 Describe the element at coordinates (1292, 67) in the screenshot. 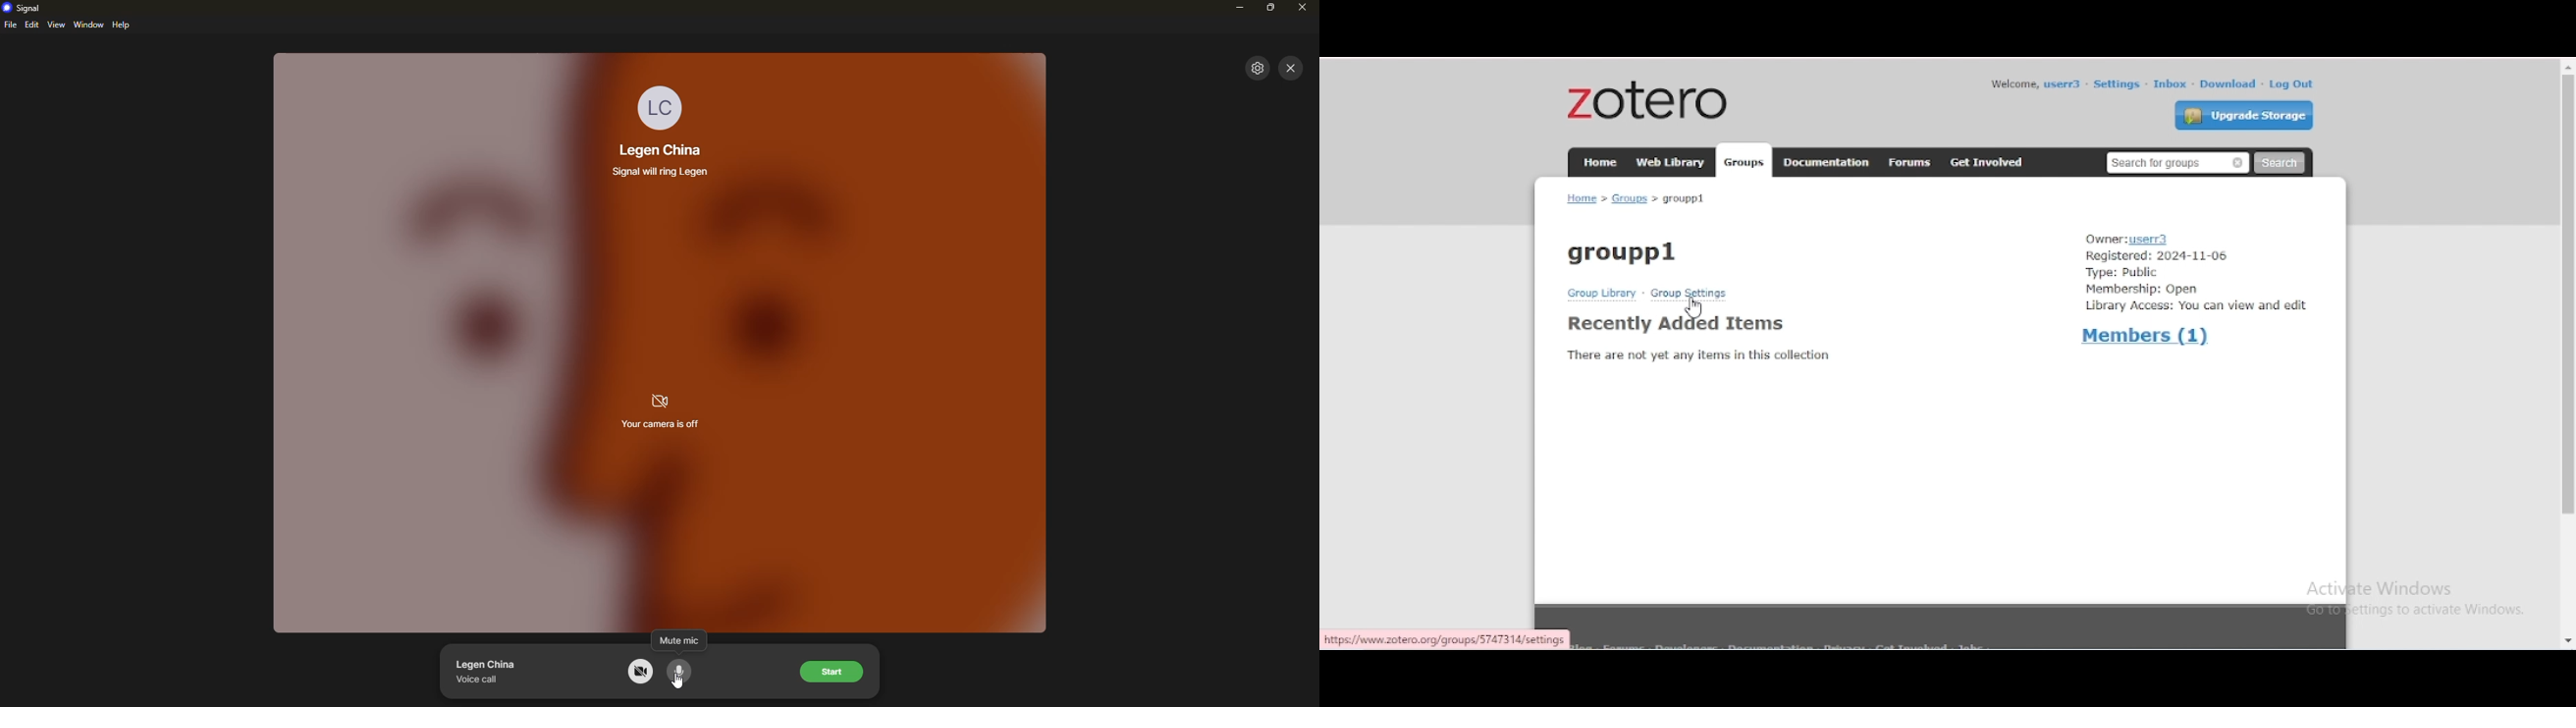

I see `close` at that location.